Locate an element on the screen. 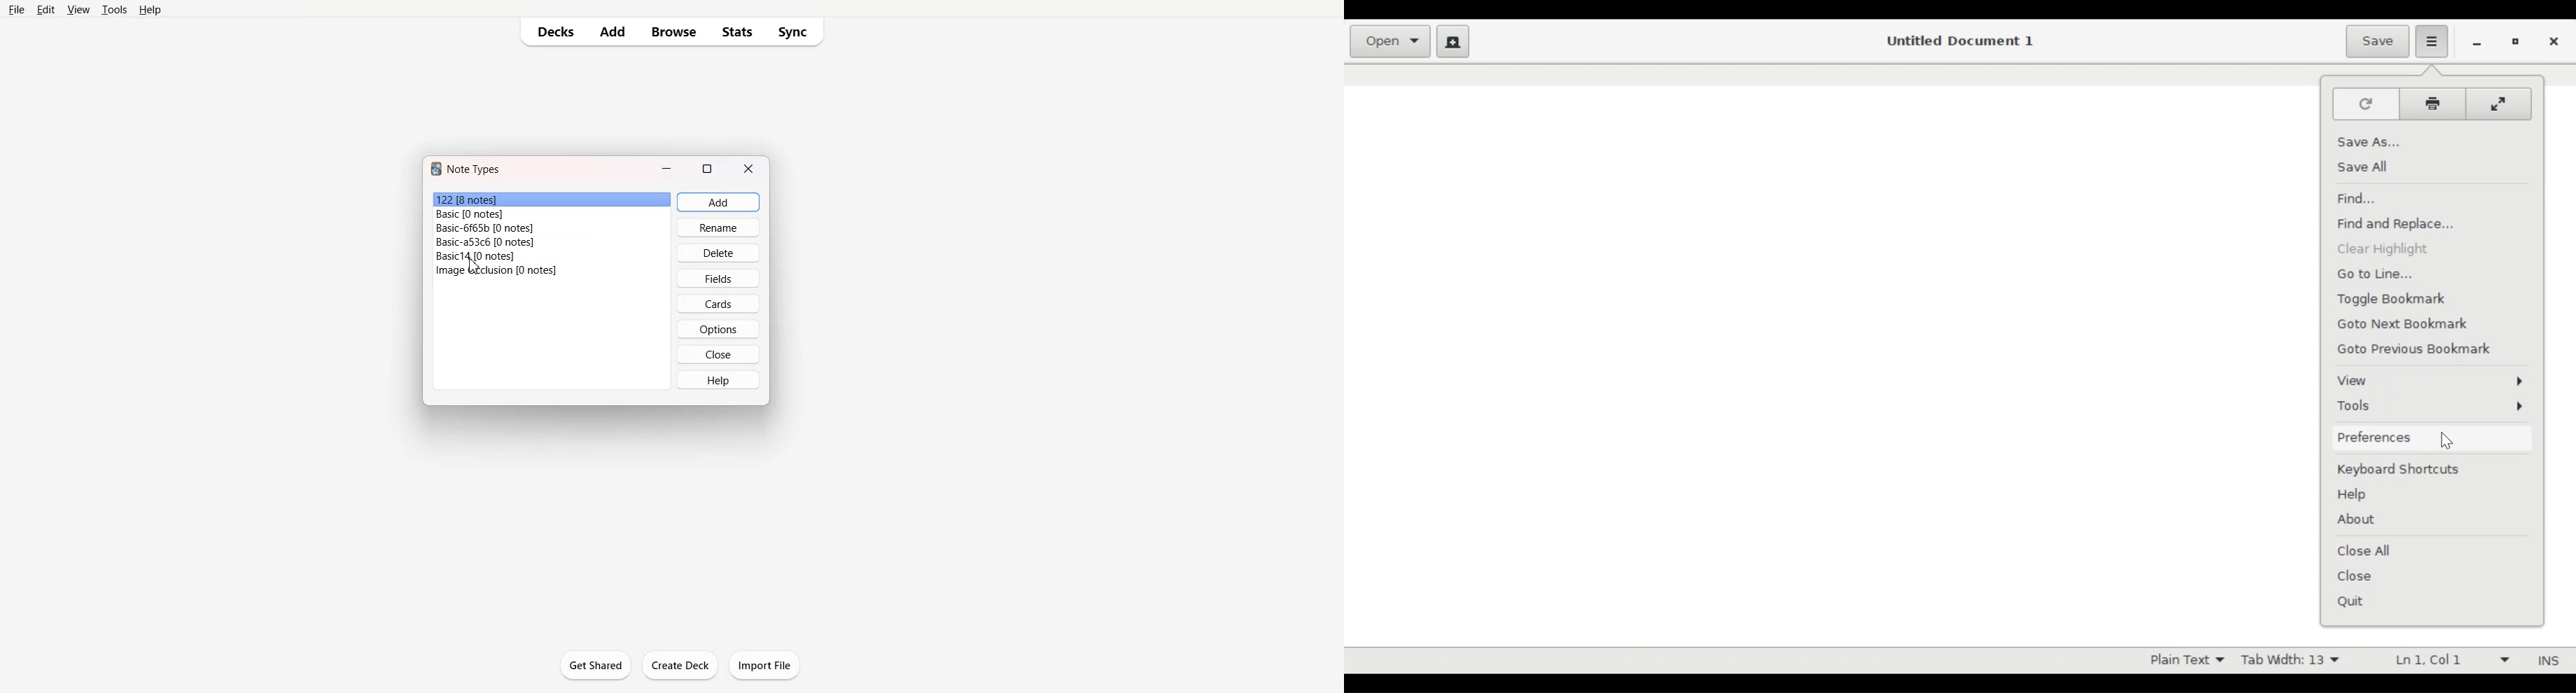  Close is located at coordinates (718, 354).